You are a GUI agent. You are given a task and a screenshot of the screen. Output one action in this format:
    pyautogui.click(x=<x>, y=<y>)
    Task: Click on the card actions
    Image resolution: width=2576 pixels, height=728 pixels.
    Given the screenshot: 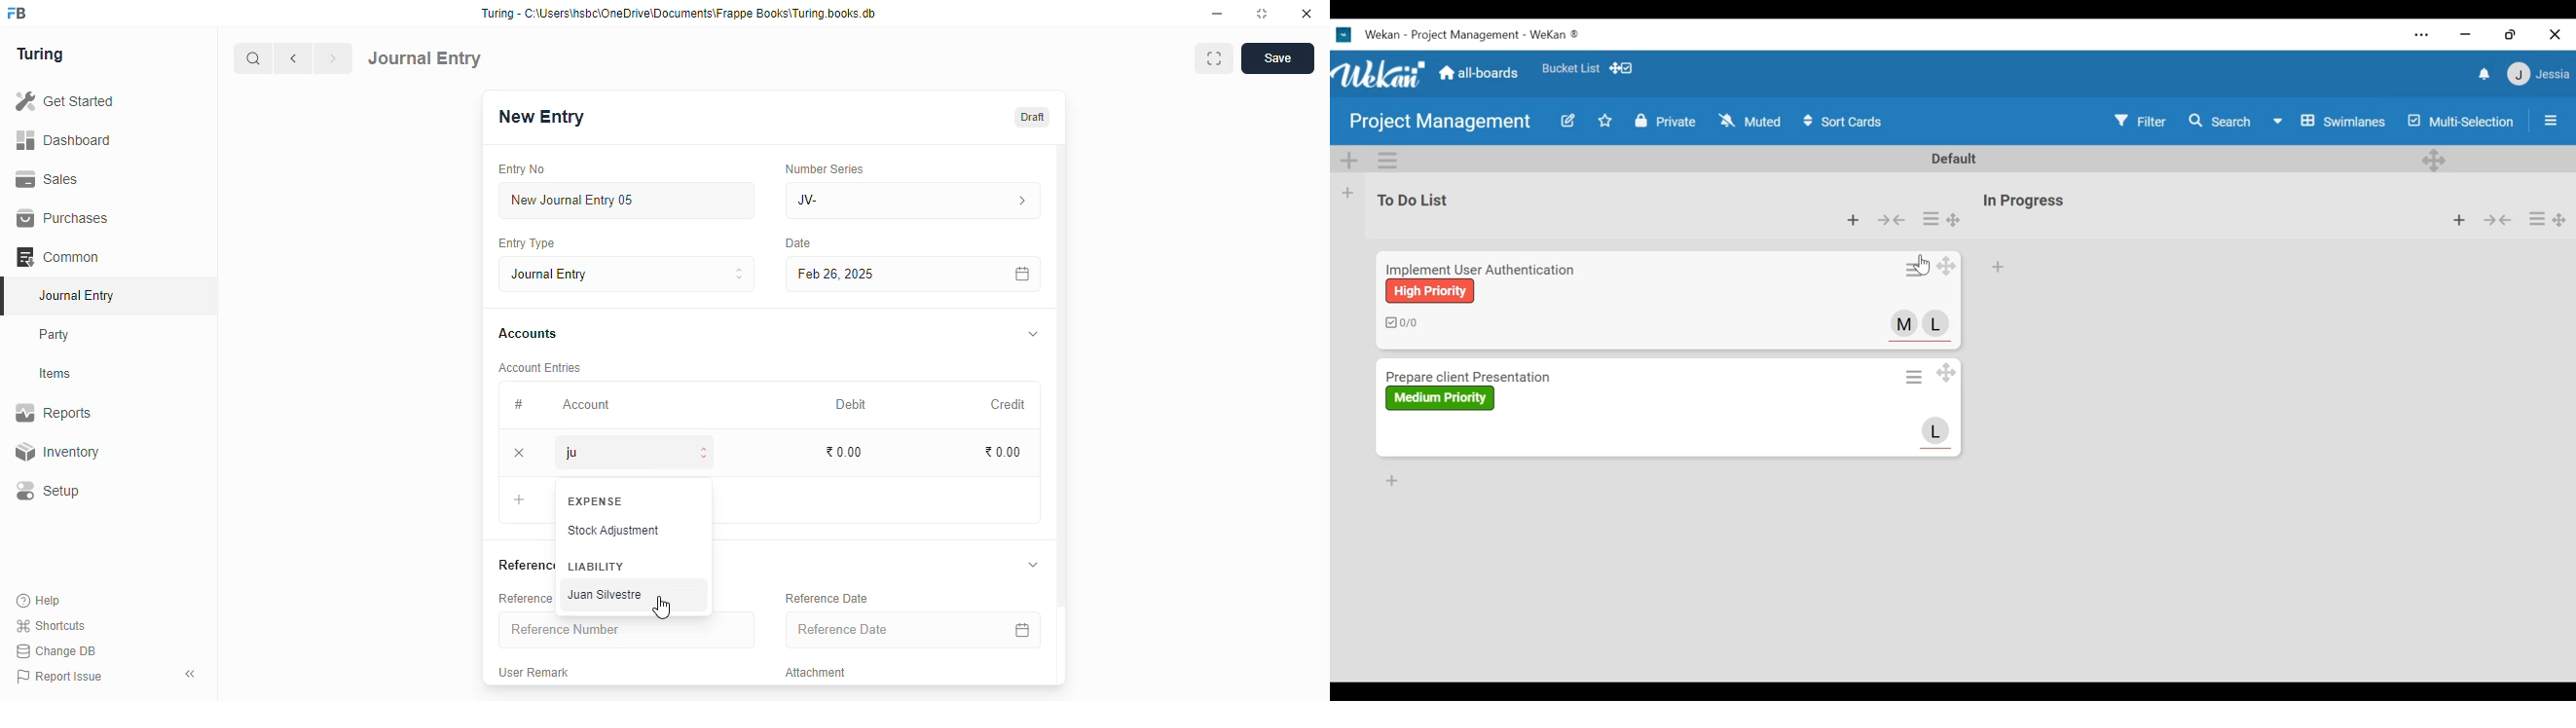 What is the action you would take?
    pyautogui.click(x=1913, y=377)
    